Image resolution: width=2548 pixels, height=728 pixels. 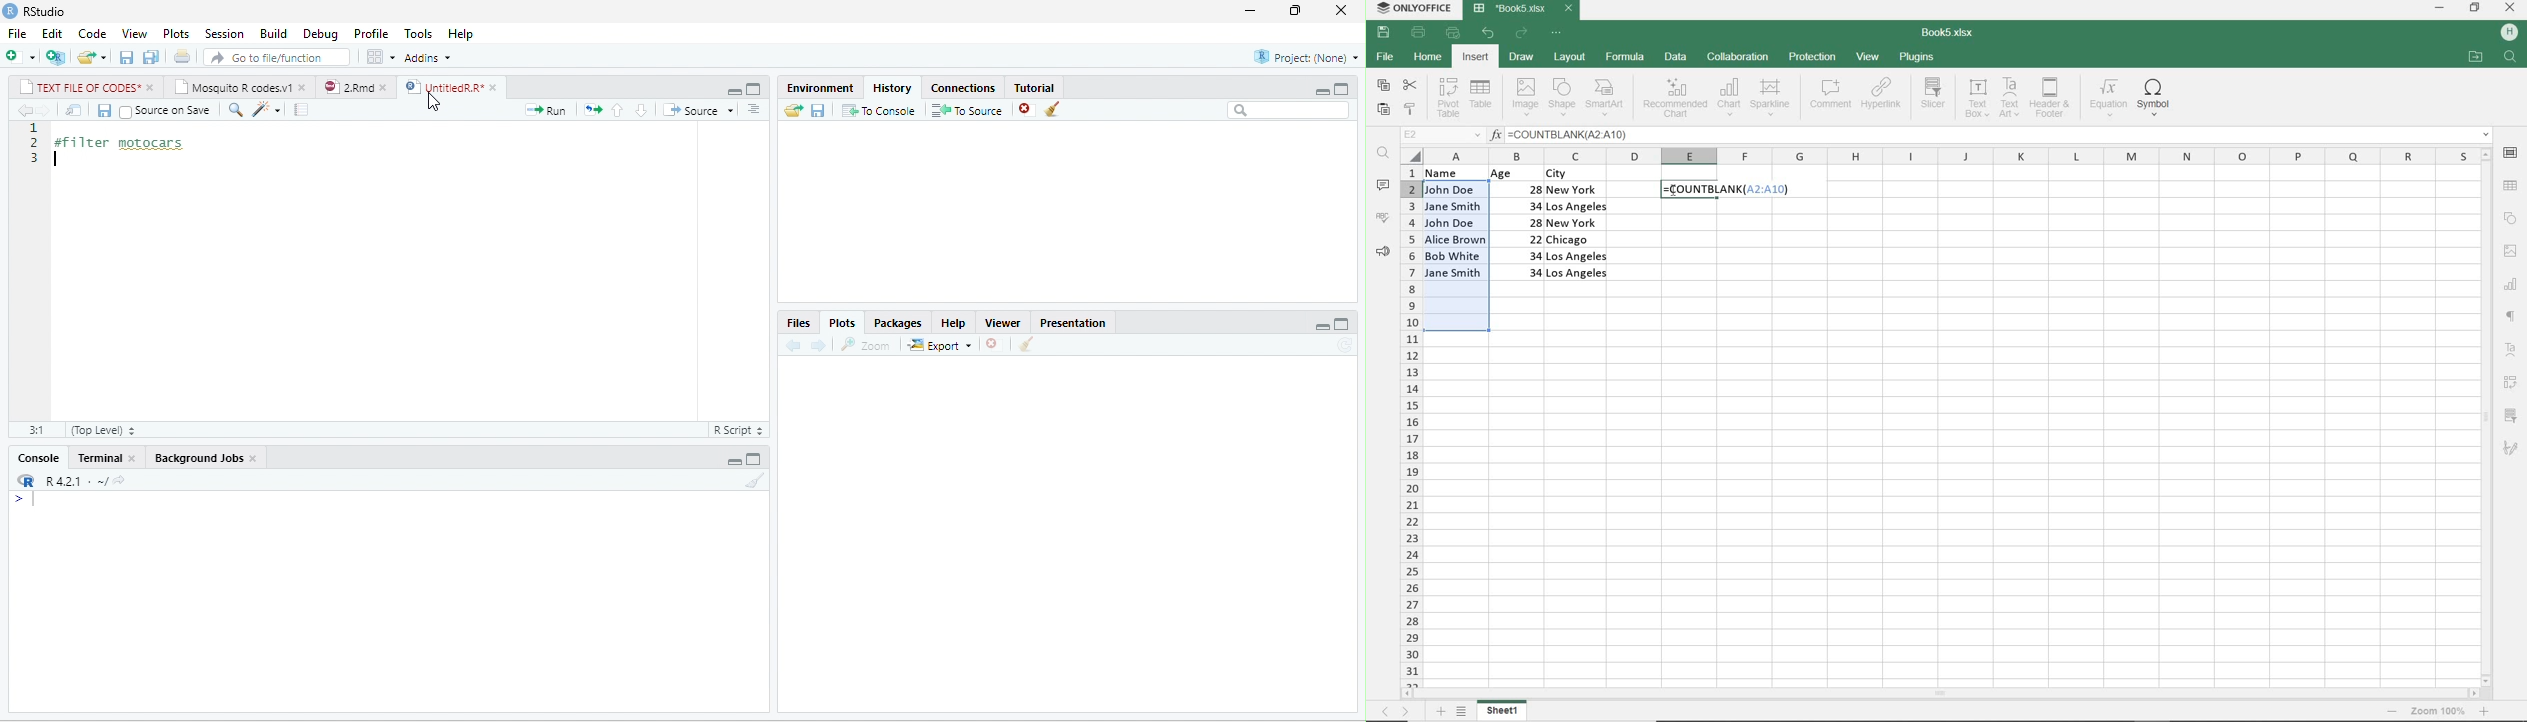 What do you see at coordinates (2511, 452) in the screenshot?
I see `SIGNATURE` at bounding box center [2511, 452].